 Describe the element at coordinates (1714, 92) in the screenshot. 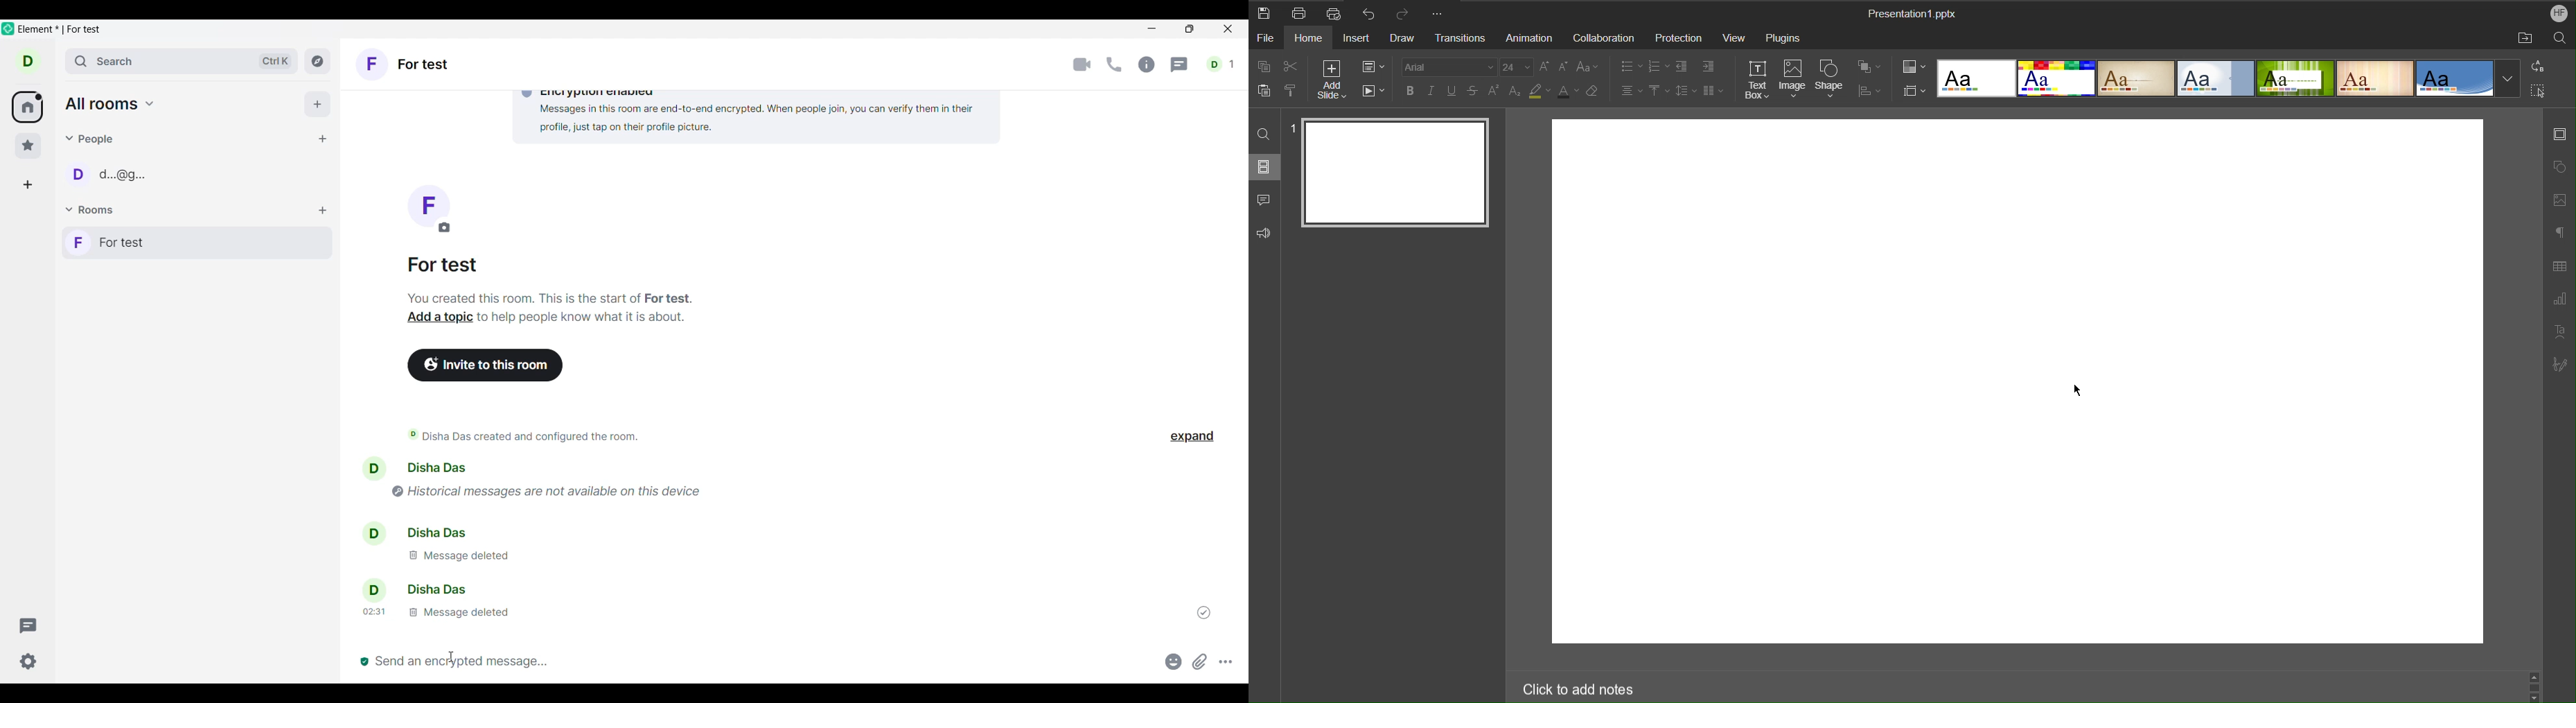

I see `Column` at that location.